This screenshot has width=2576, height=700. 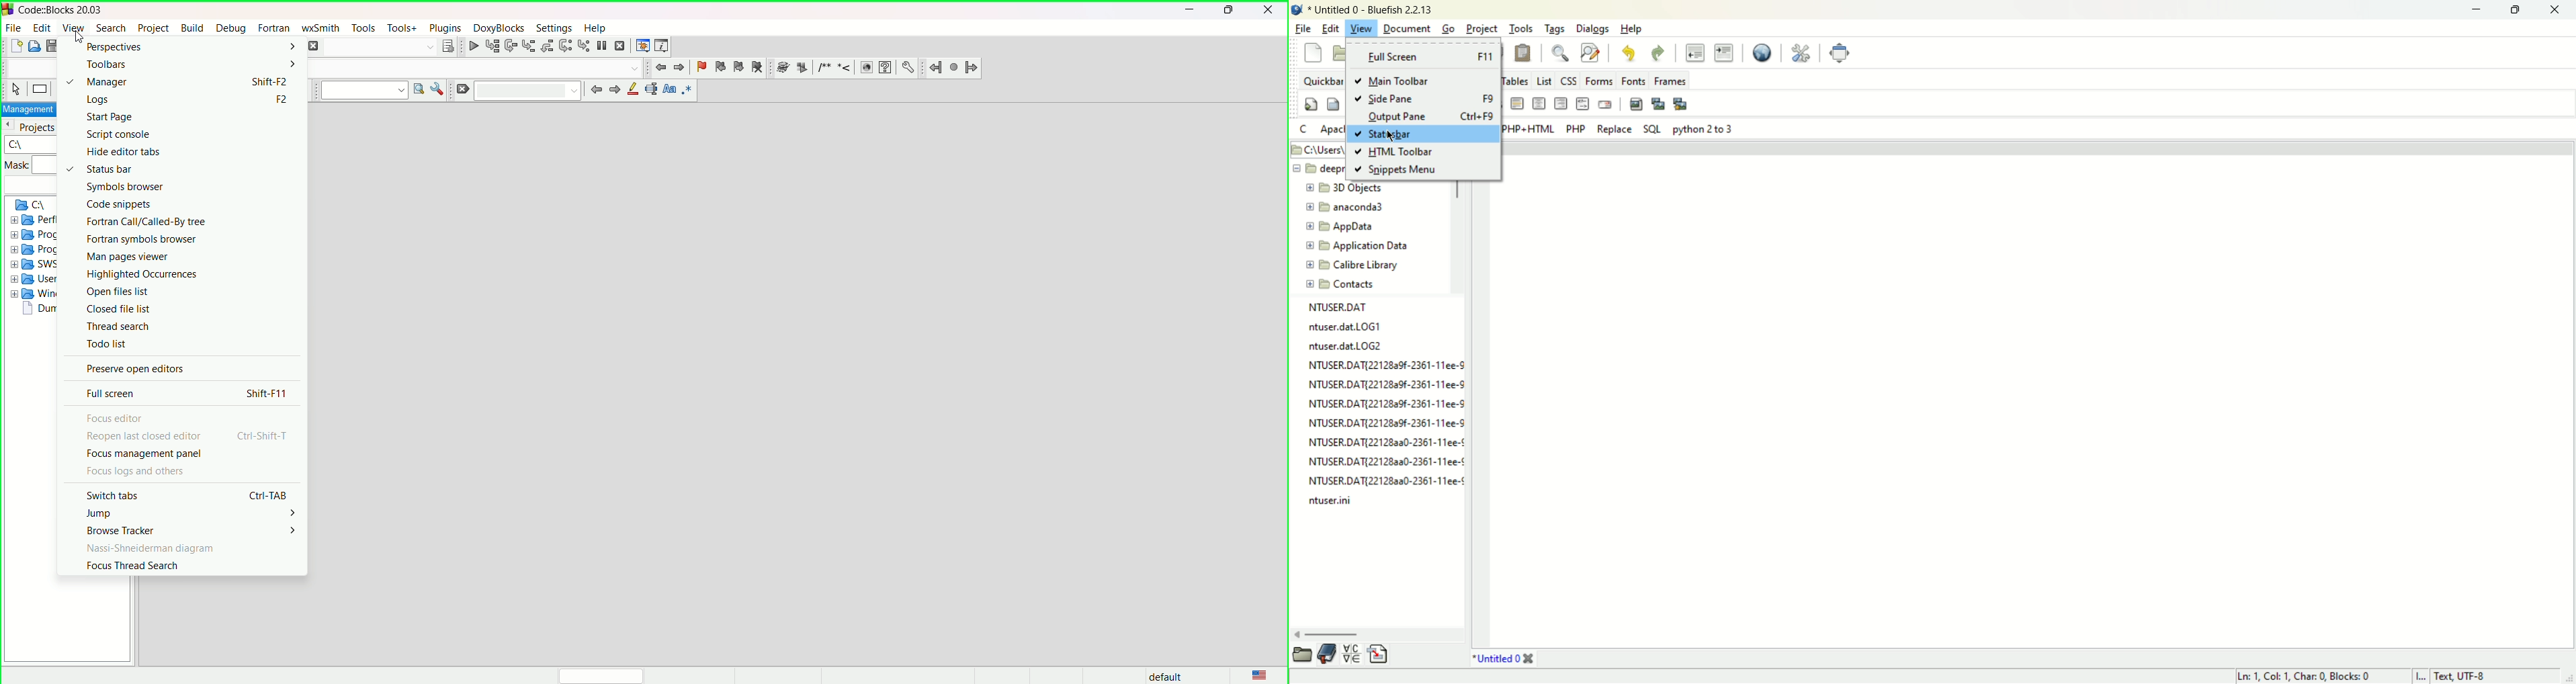 I want to click on plugins, so click(x=443, y=28).